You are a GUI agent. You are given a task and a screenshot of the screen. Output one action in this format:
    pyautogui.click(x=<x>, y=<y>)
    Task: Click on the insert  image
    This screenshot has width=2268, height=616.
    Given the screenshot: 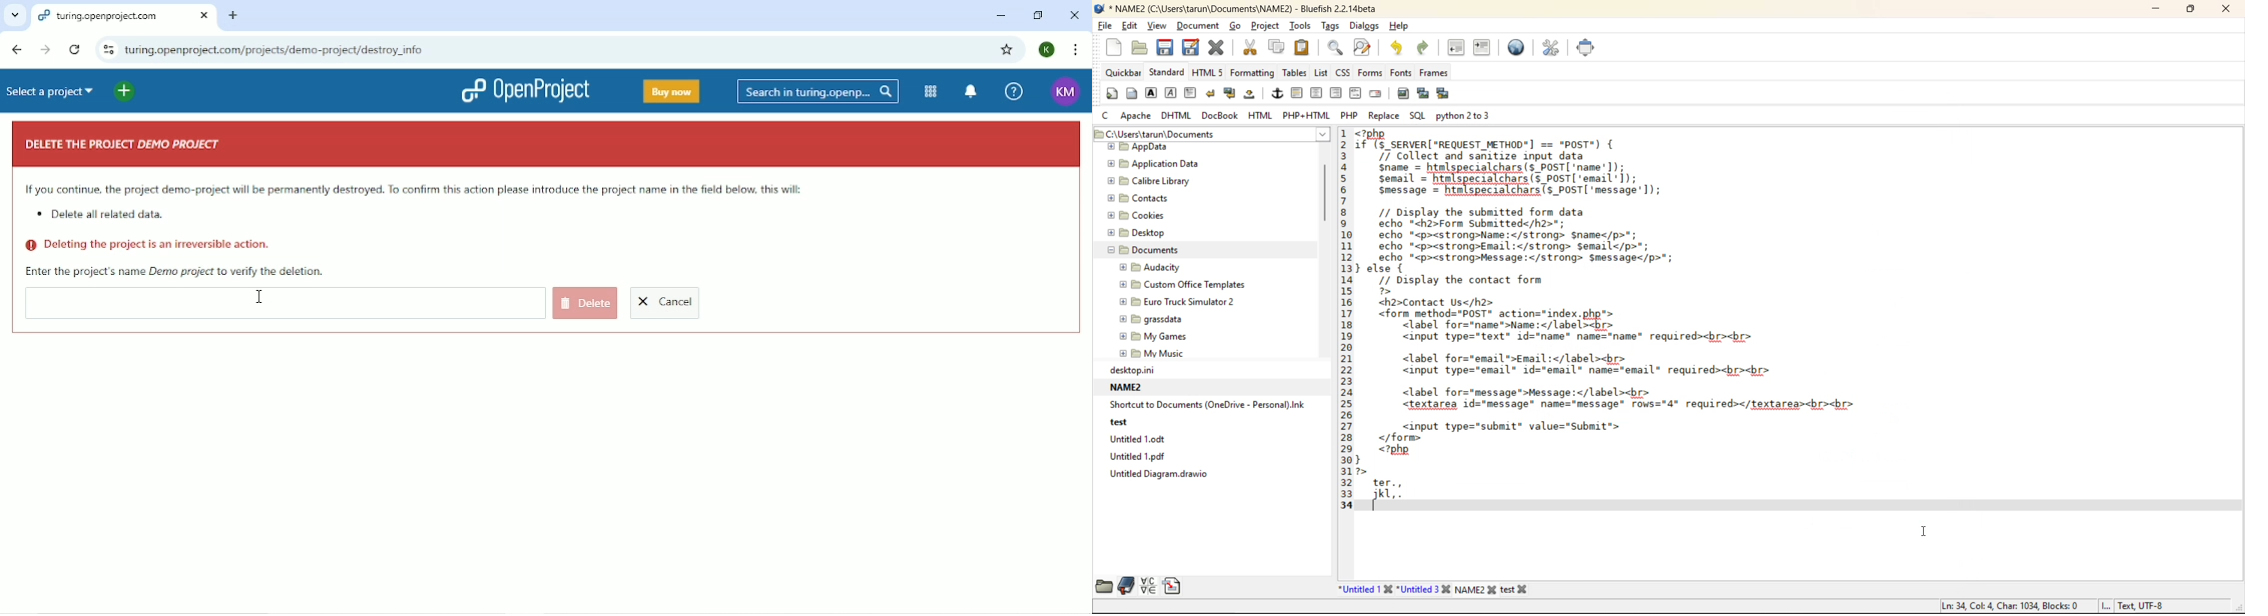 What is the action you would take?
    pyautogui.click(x=1404, y=93)
    